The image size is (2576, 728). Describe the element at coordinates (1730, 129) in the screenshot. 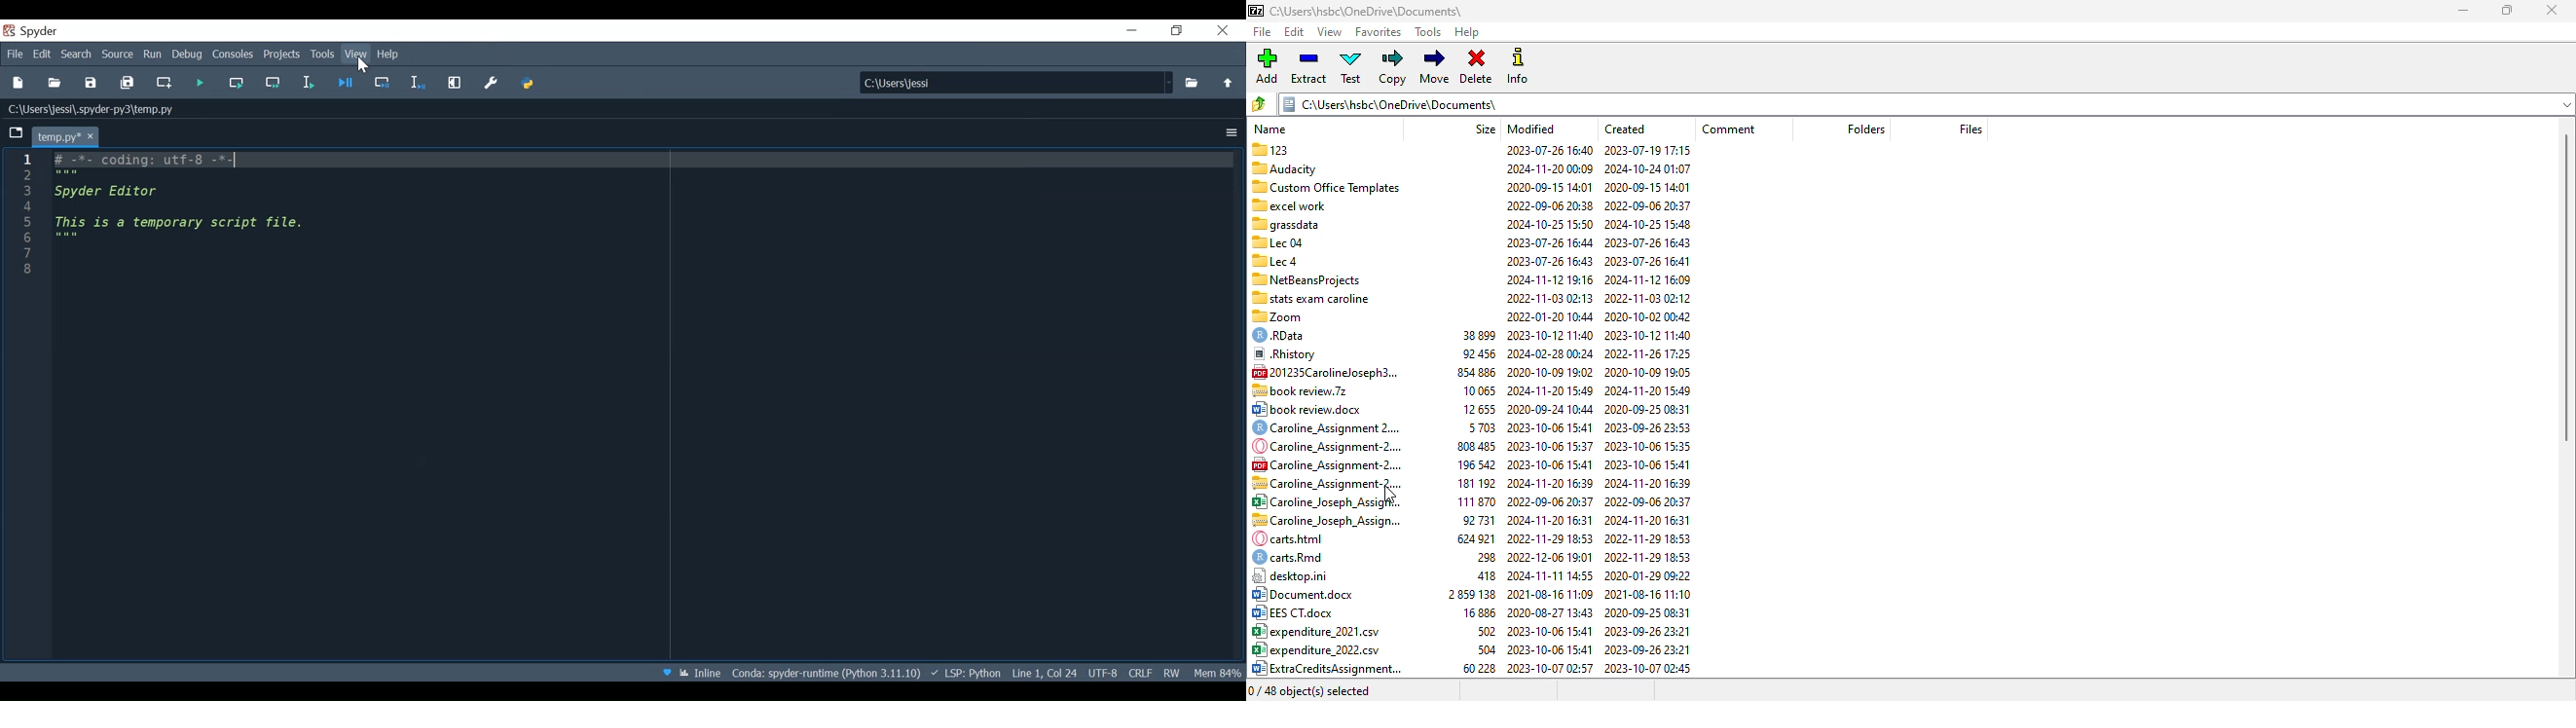

I see `comment` at that location.